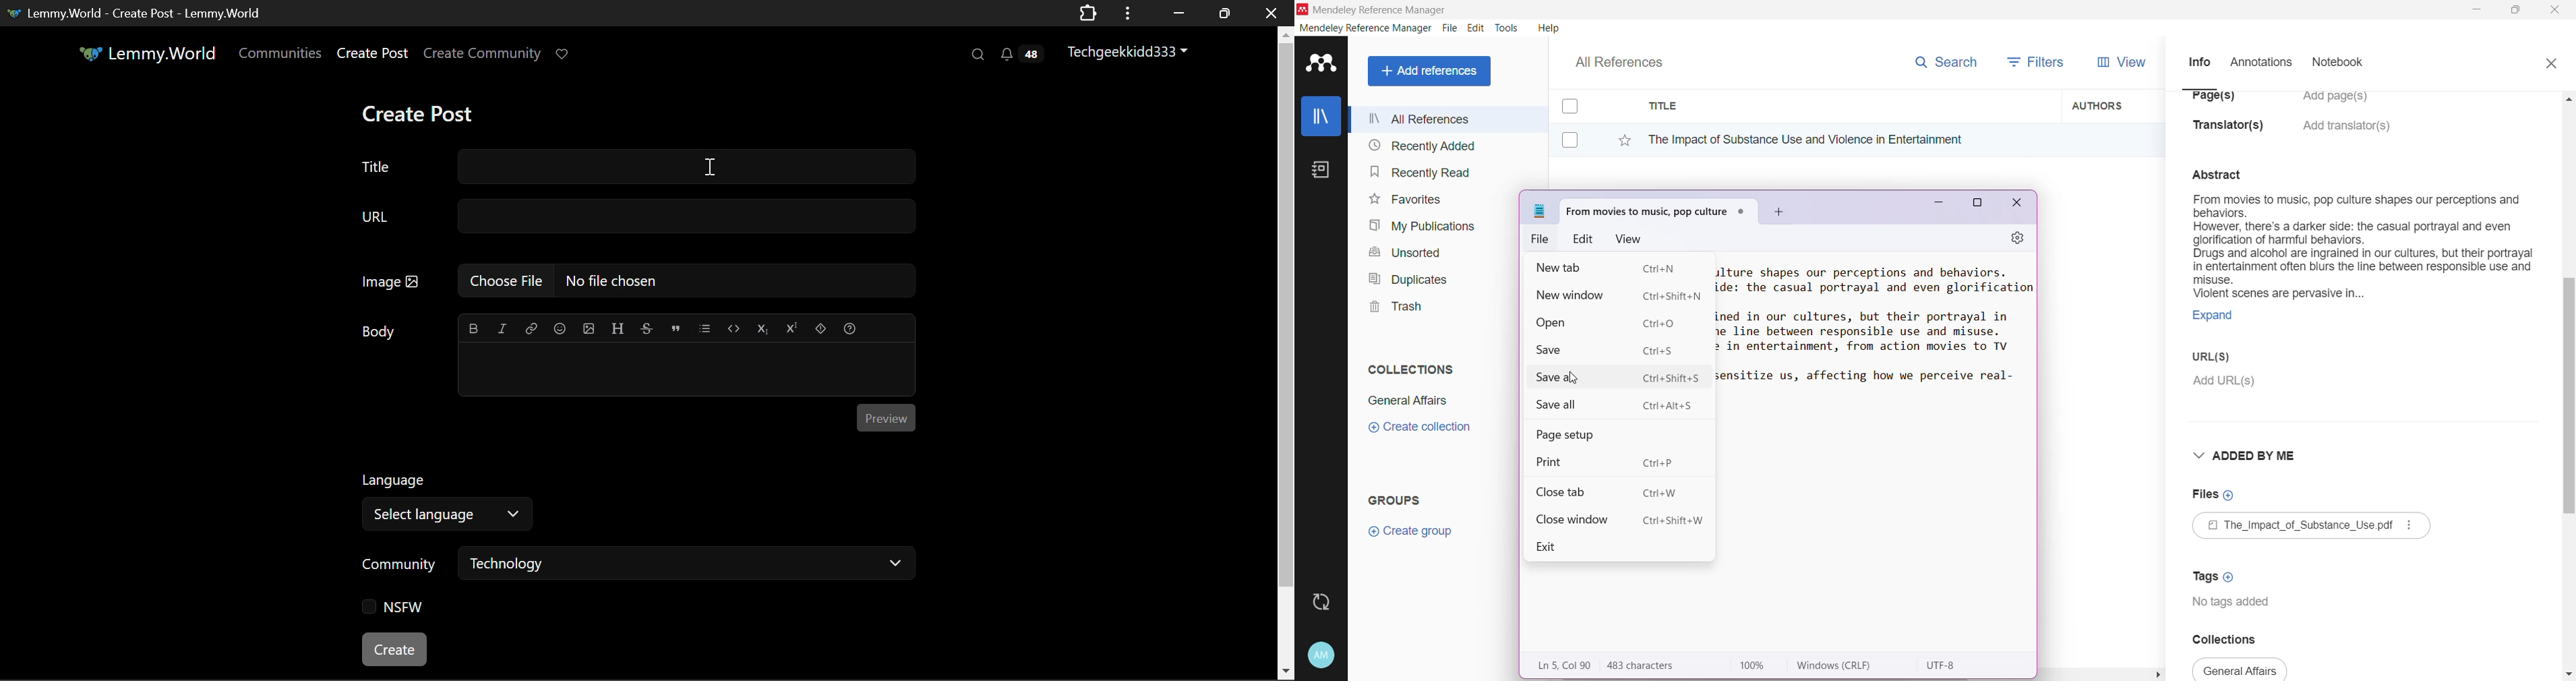 This screenshot has height=700, width=2576. Describe the element at coordinates (2199, 61) in the screenshot. I see `Info` at that location.